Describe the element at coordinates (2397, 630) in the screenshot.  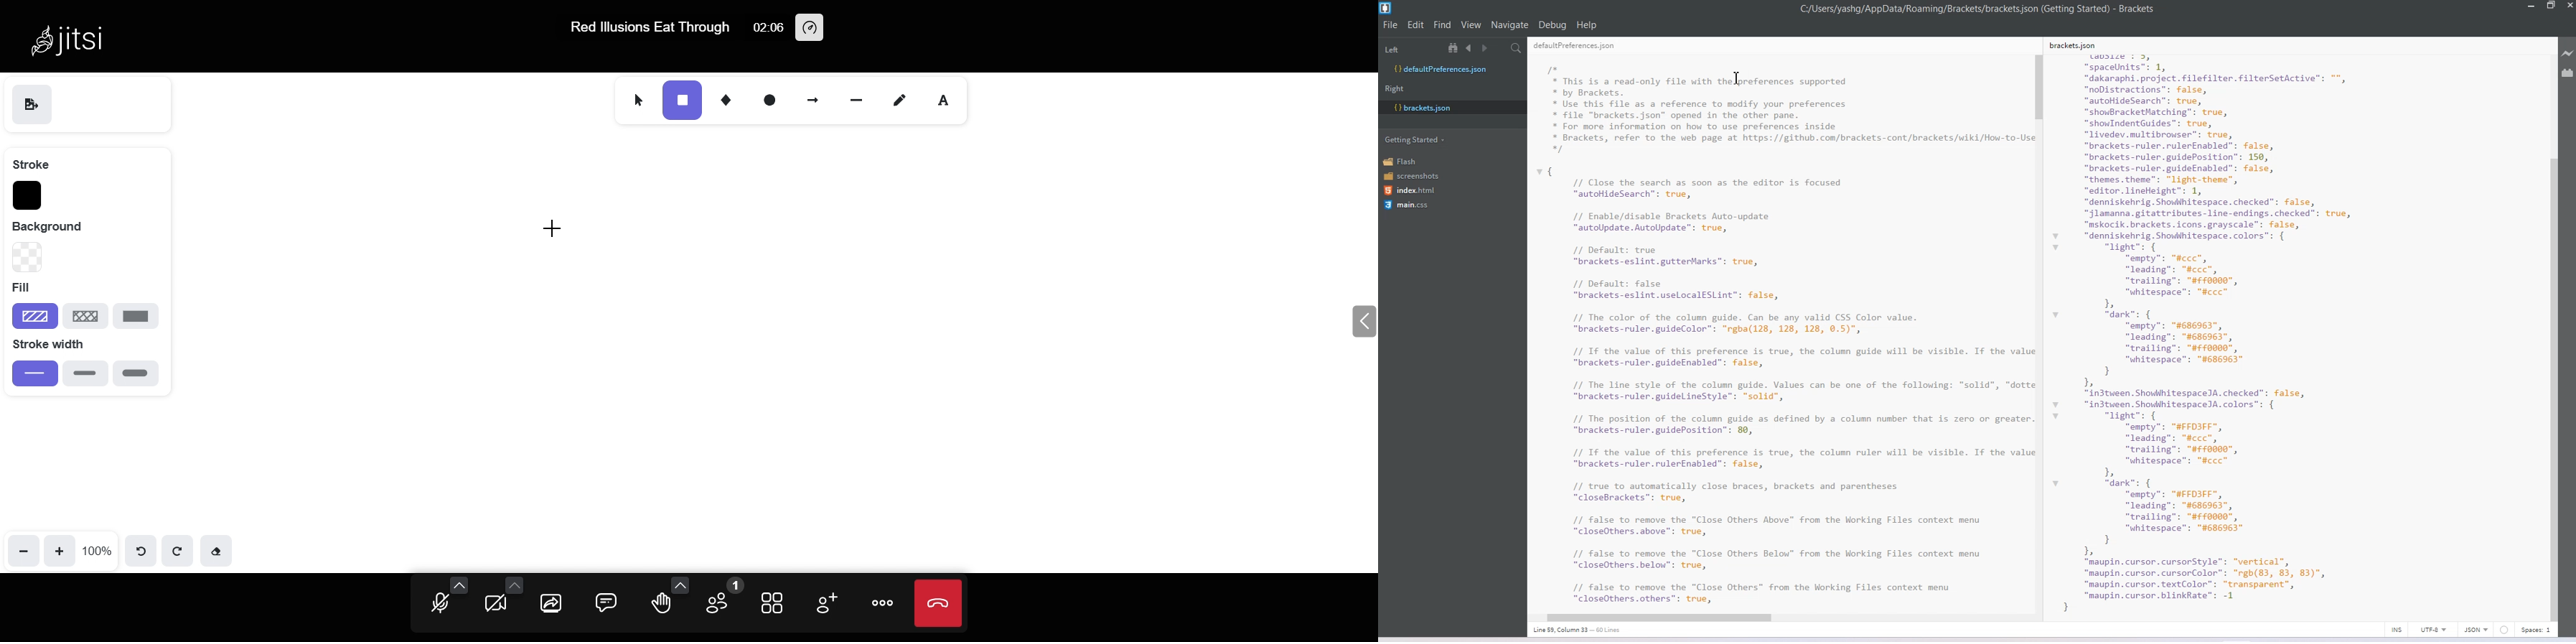
I see `INS` at that location.